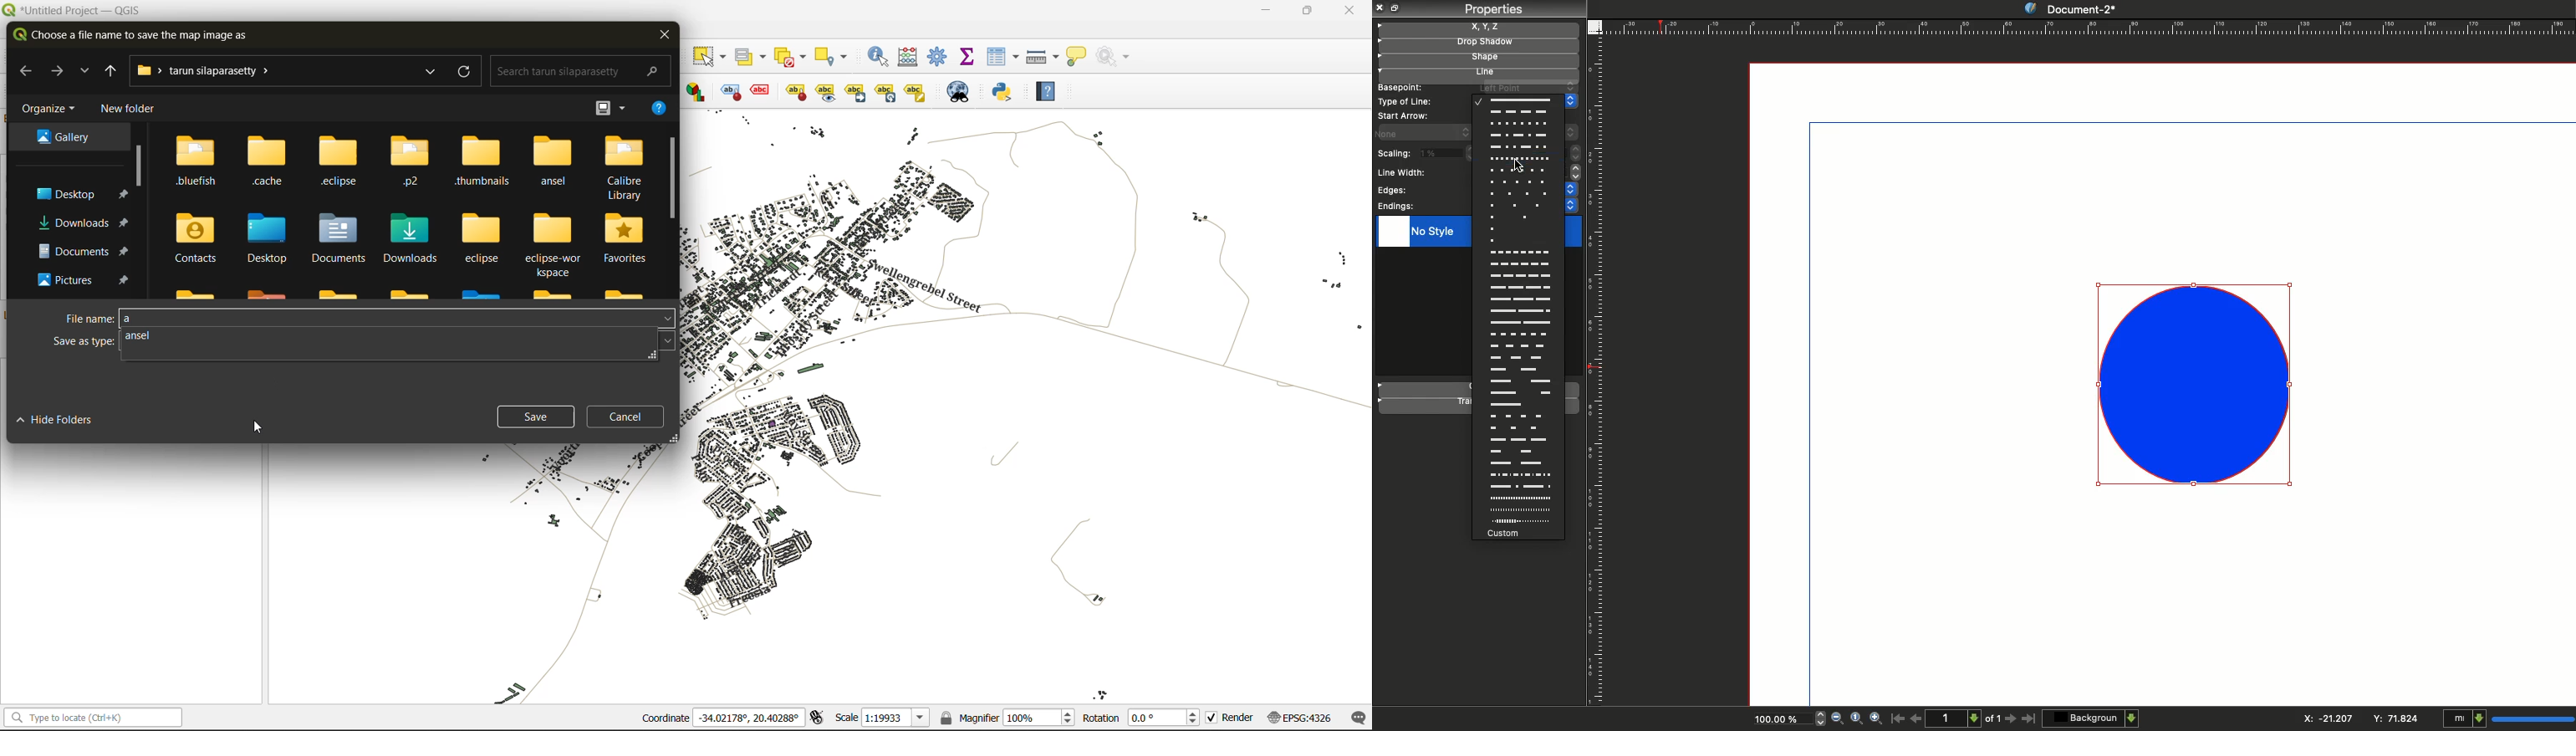 The width and height of the screenshot is (2576, 756). Describe the element at coordinates (1598, 372) in the screenshot. I see `Ruler` at that location.